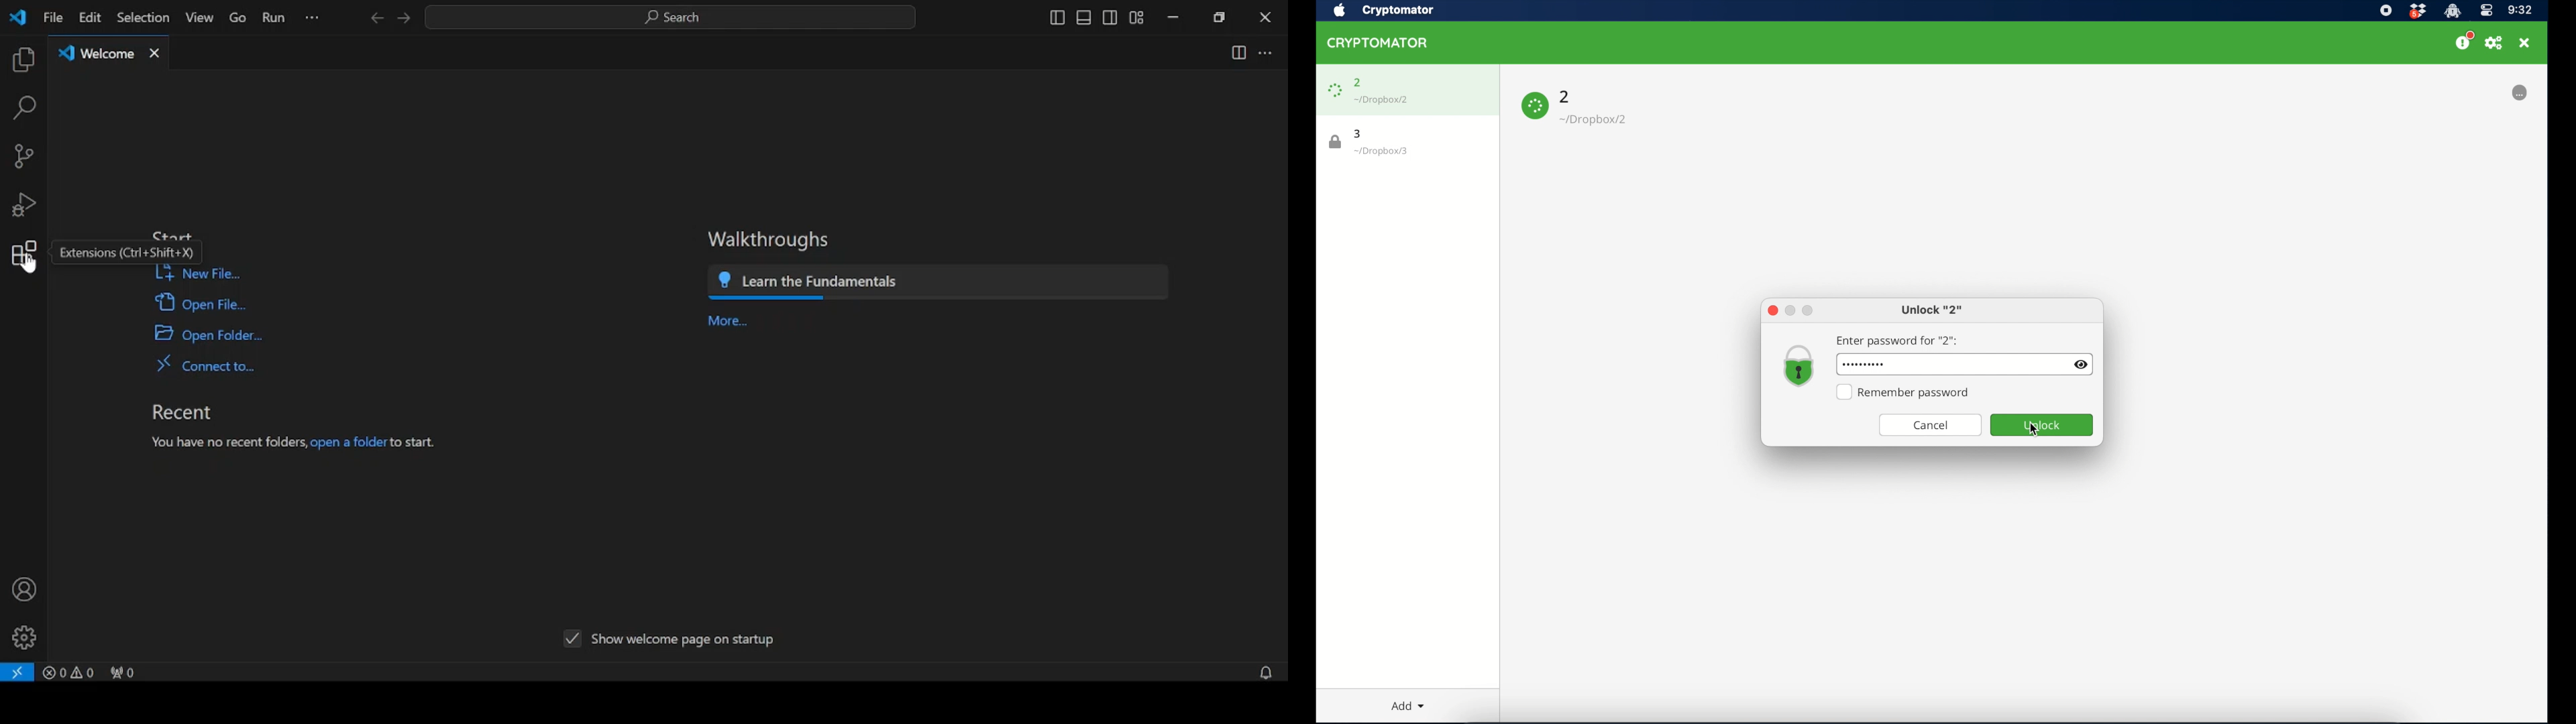 The image size is (2576, 728). I want to click on connect to, so click(203, 363).